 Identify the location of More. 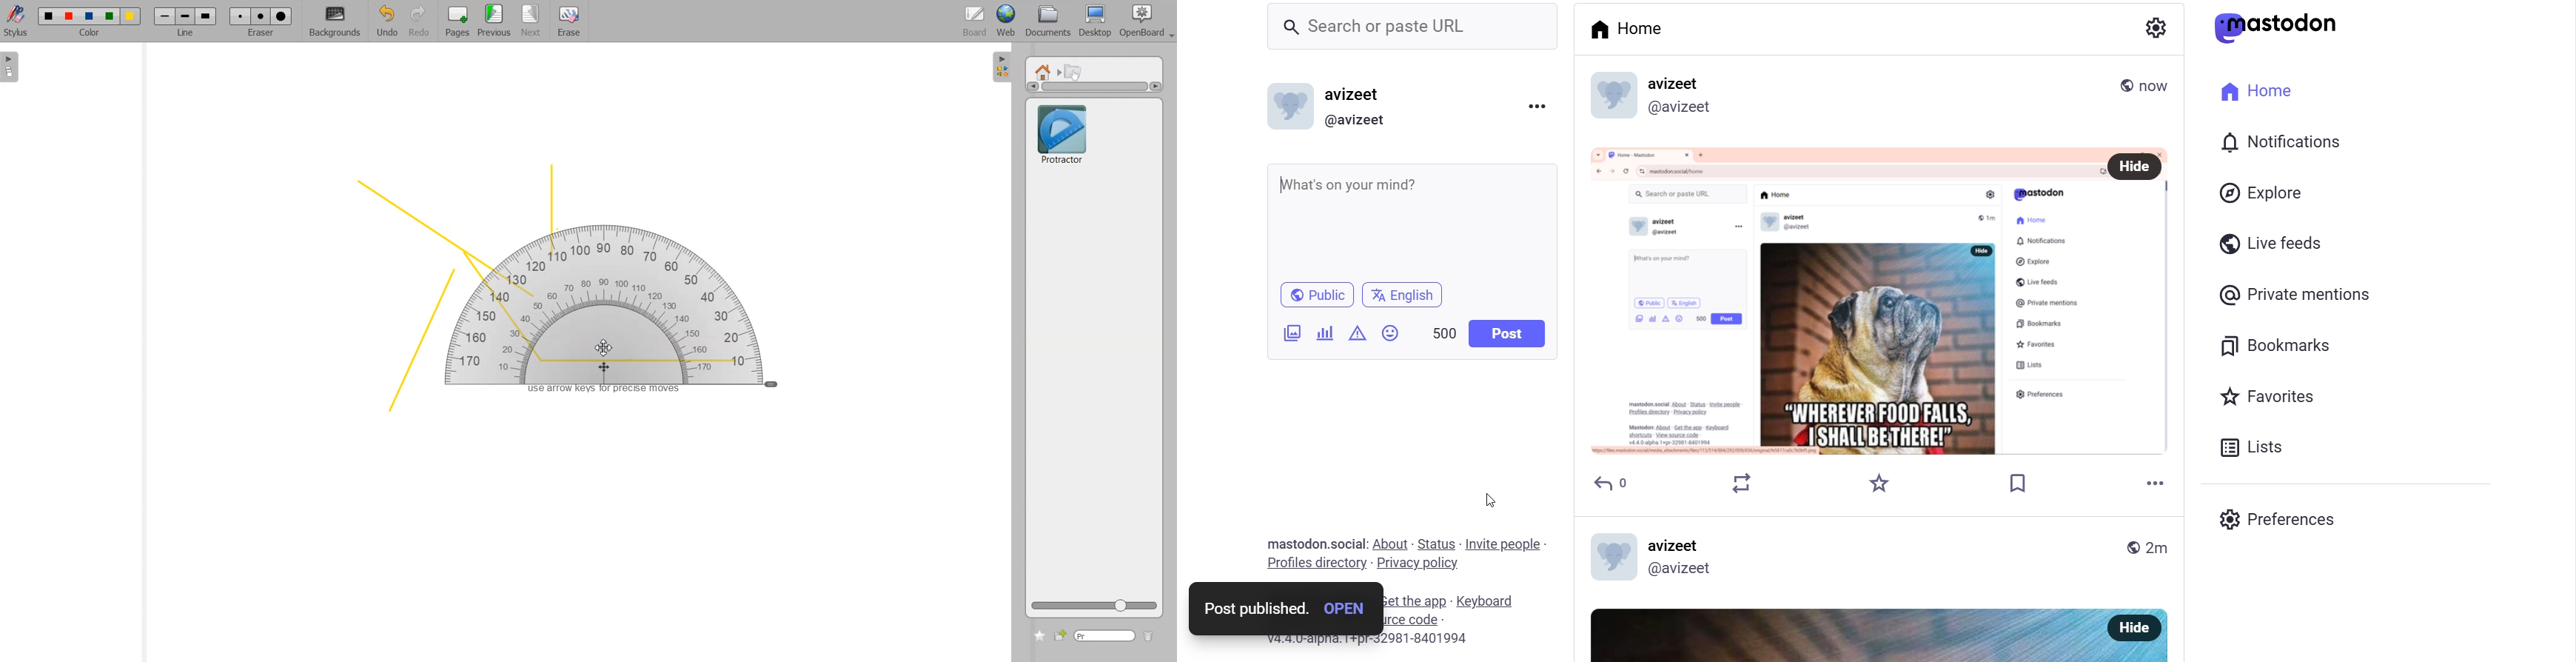
(2156, 475).